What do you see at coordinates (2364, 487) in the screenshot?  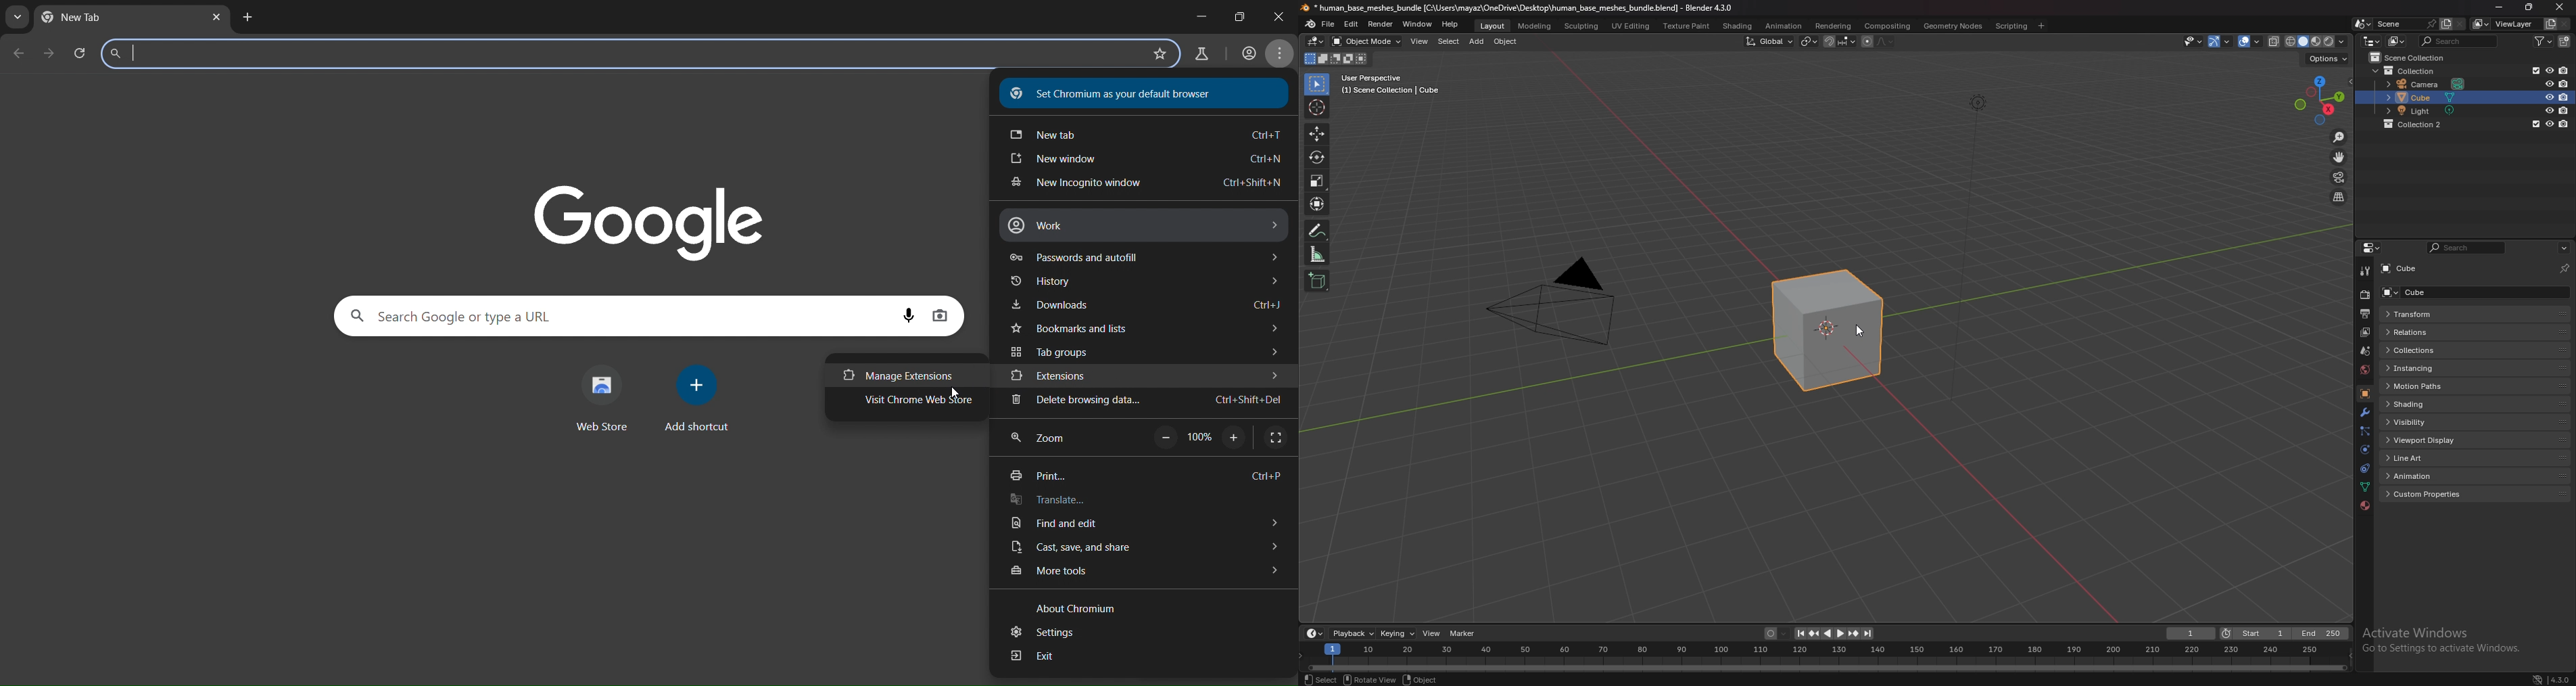 I see `data` at bounding box center [2364, 487].